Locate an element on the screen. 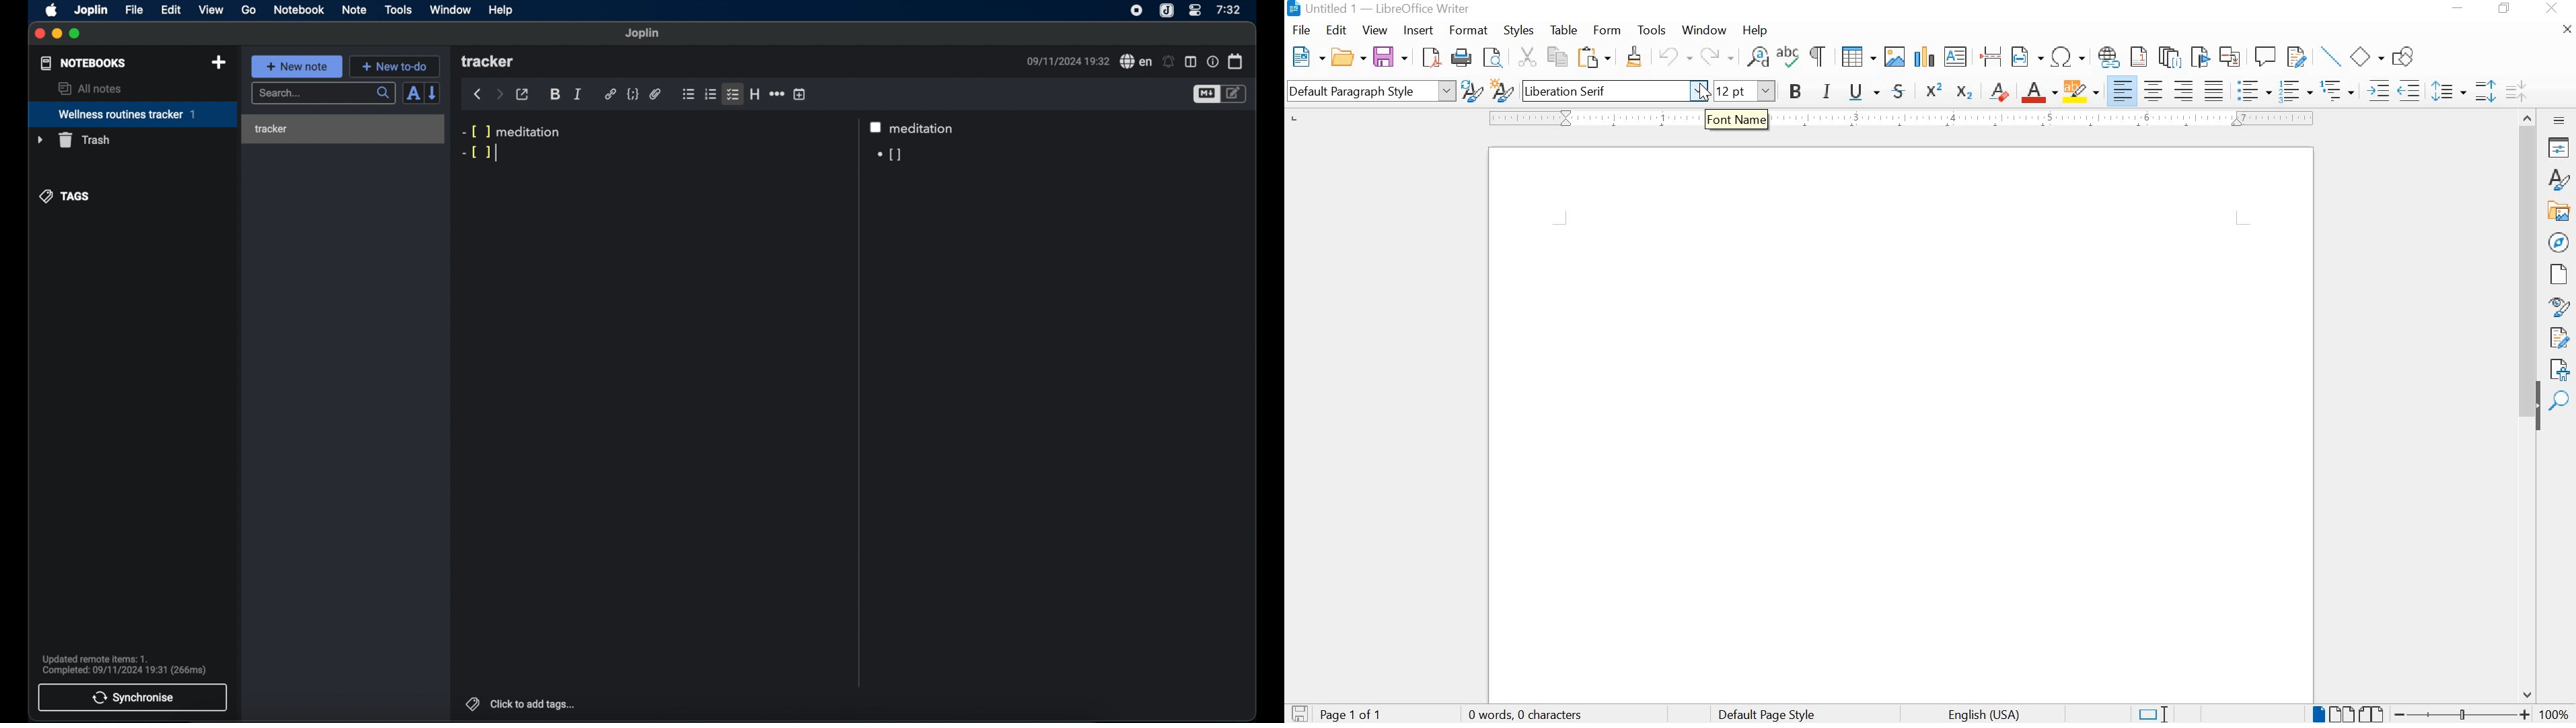 The image size is (2576, 728). FILE is located at coordinates (1303, 30).